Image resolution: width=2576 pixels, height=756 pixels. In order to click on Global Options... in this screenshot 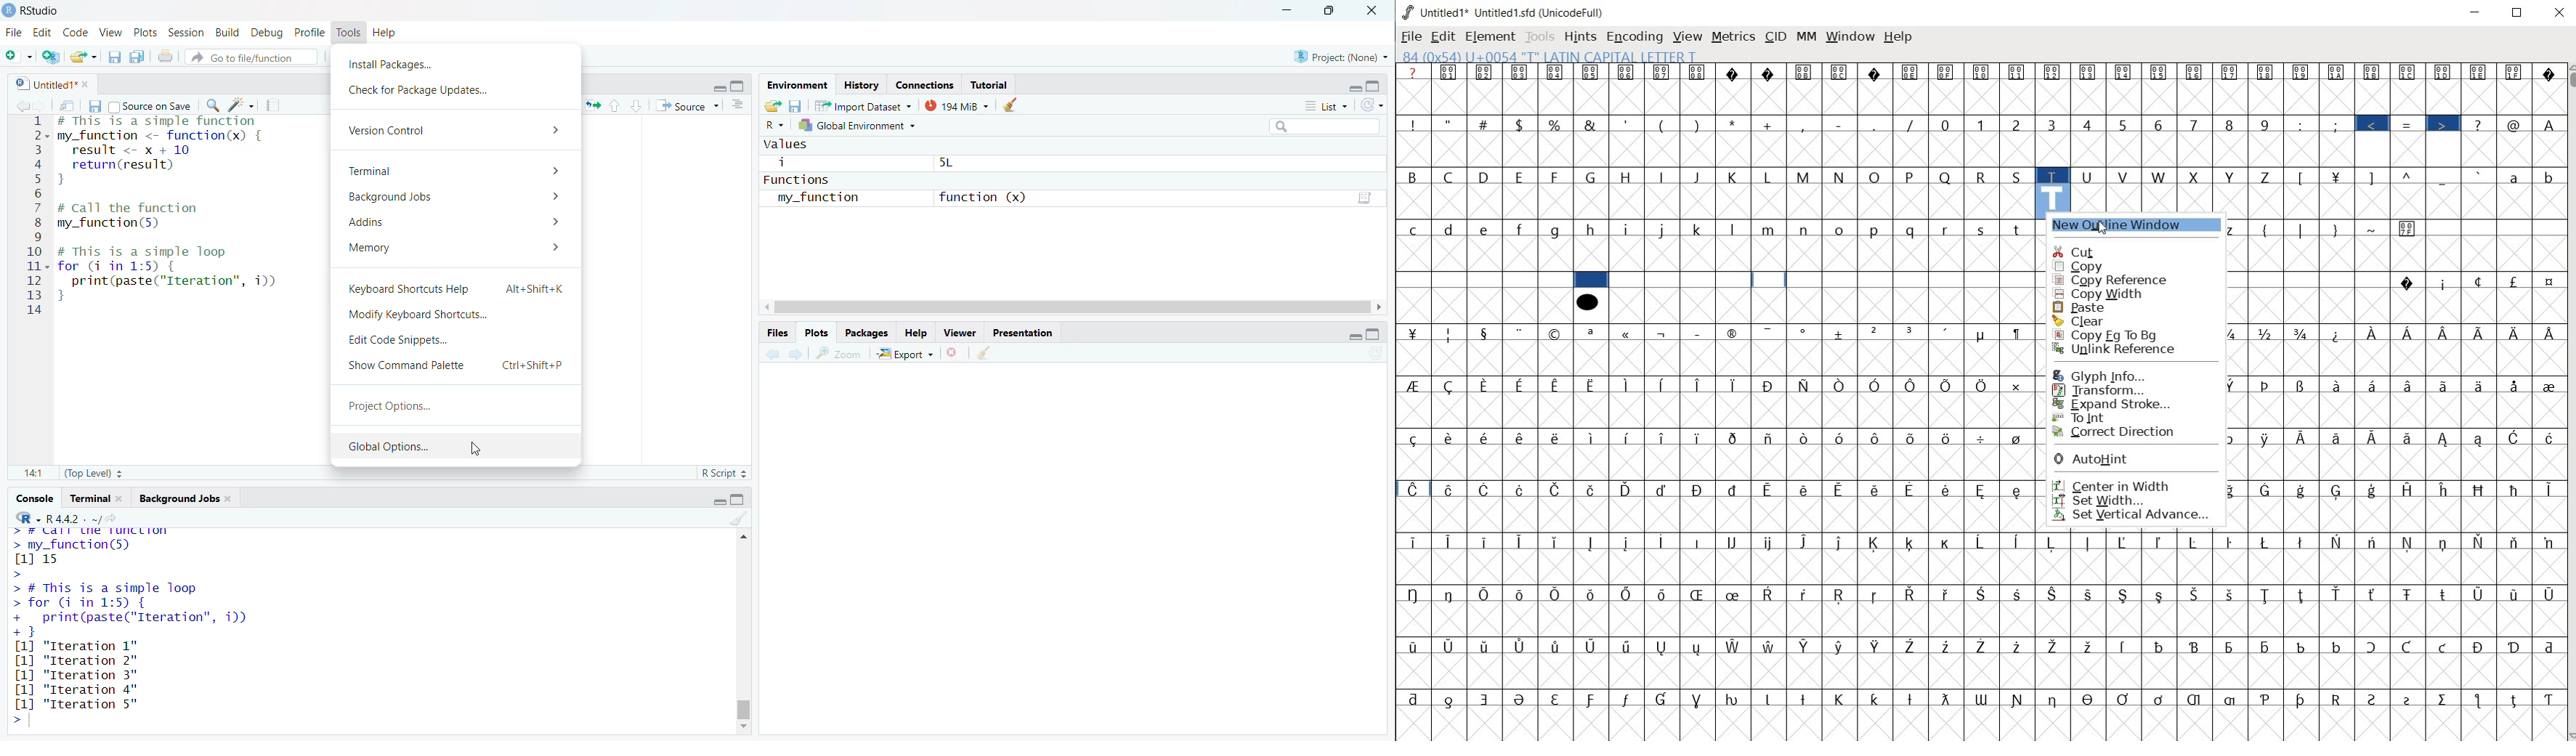, I will do `click(386, 448)`.